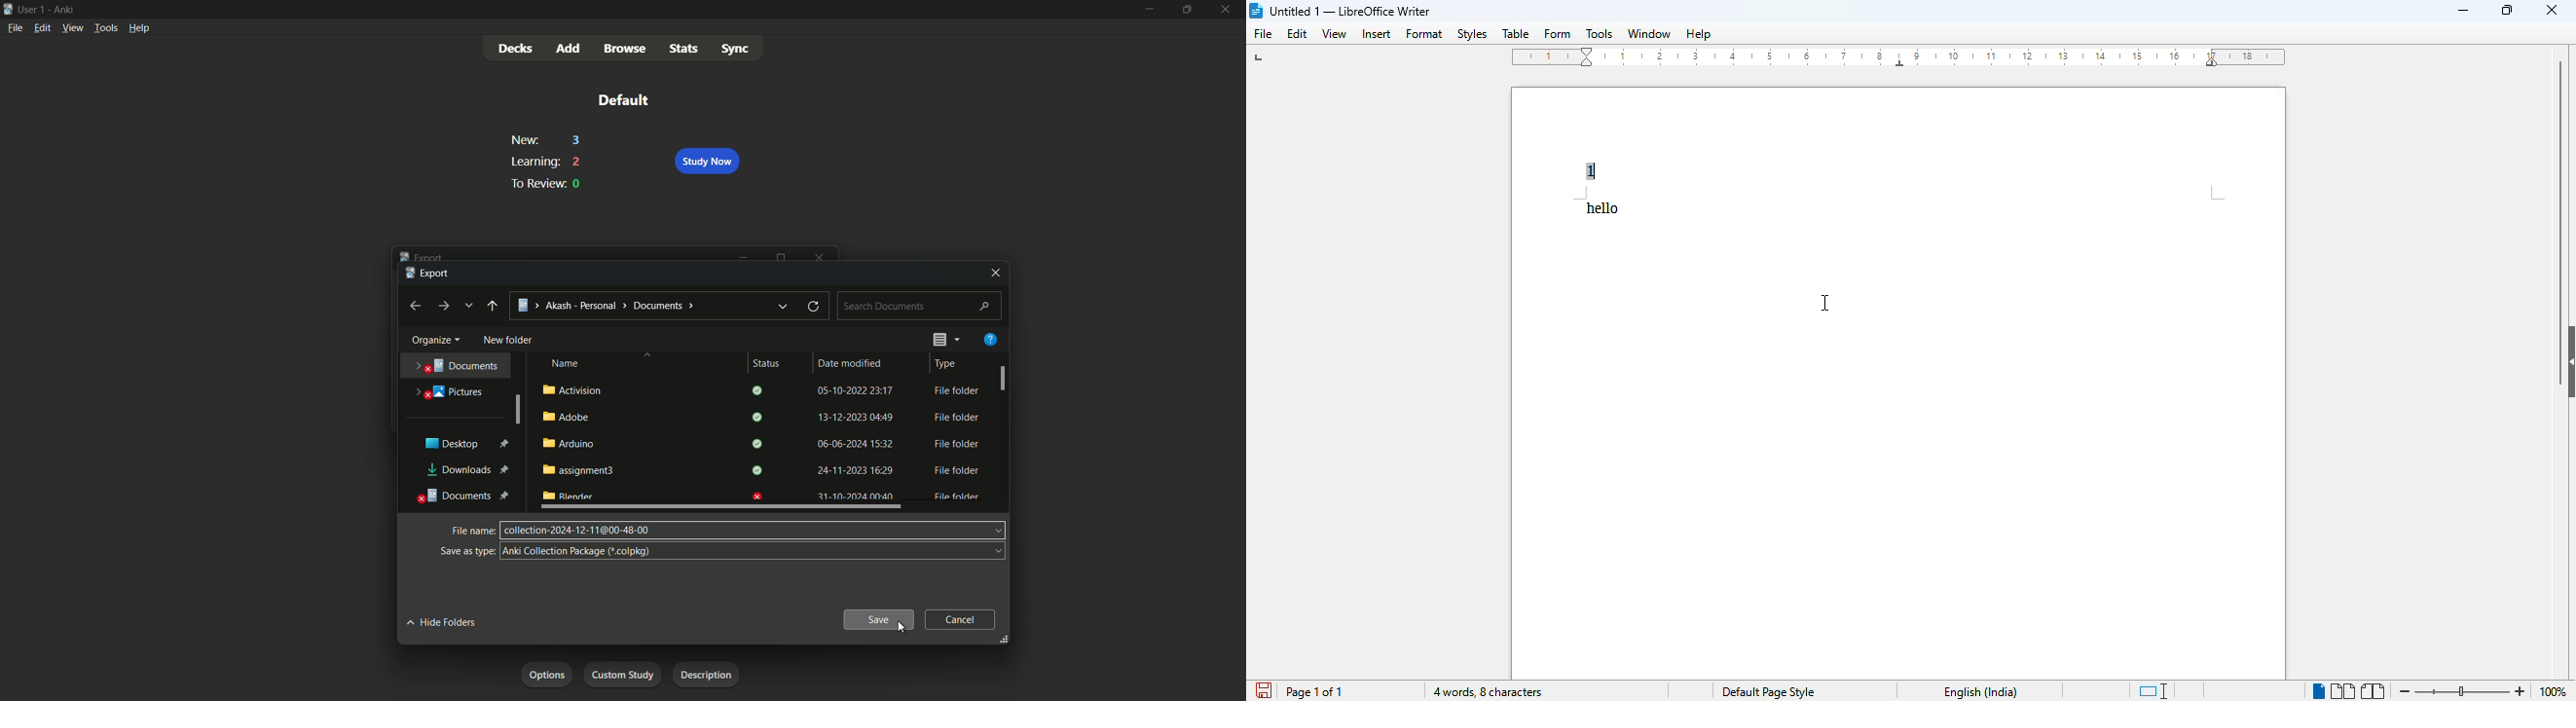 This screenshot has width=2576, height=728. Describe the element at coordinates (42, 28) in the screenshot. I see `edit menu` at that location.